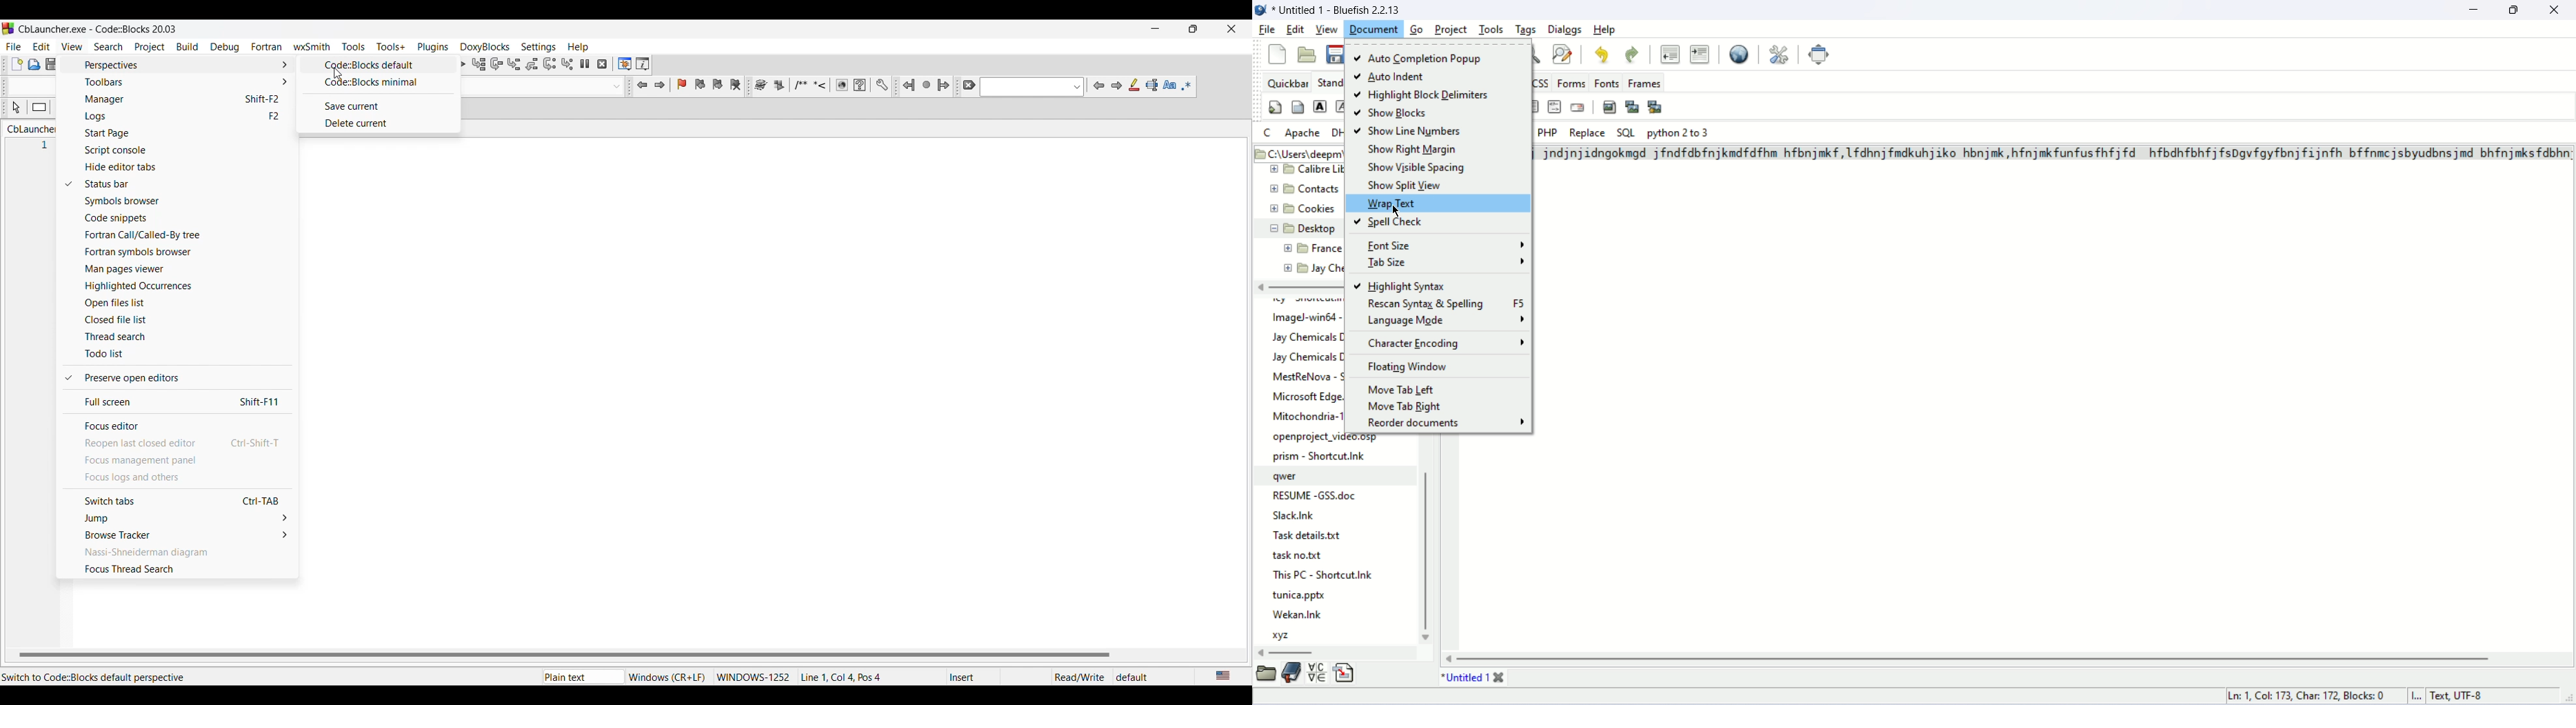 This screenshot has height=728, width=2576. I want to click on File menu, so click(14, 46).